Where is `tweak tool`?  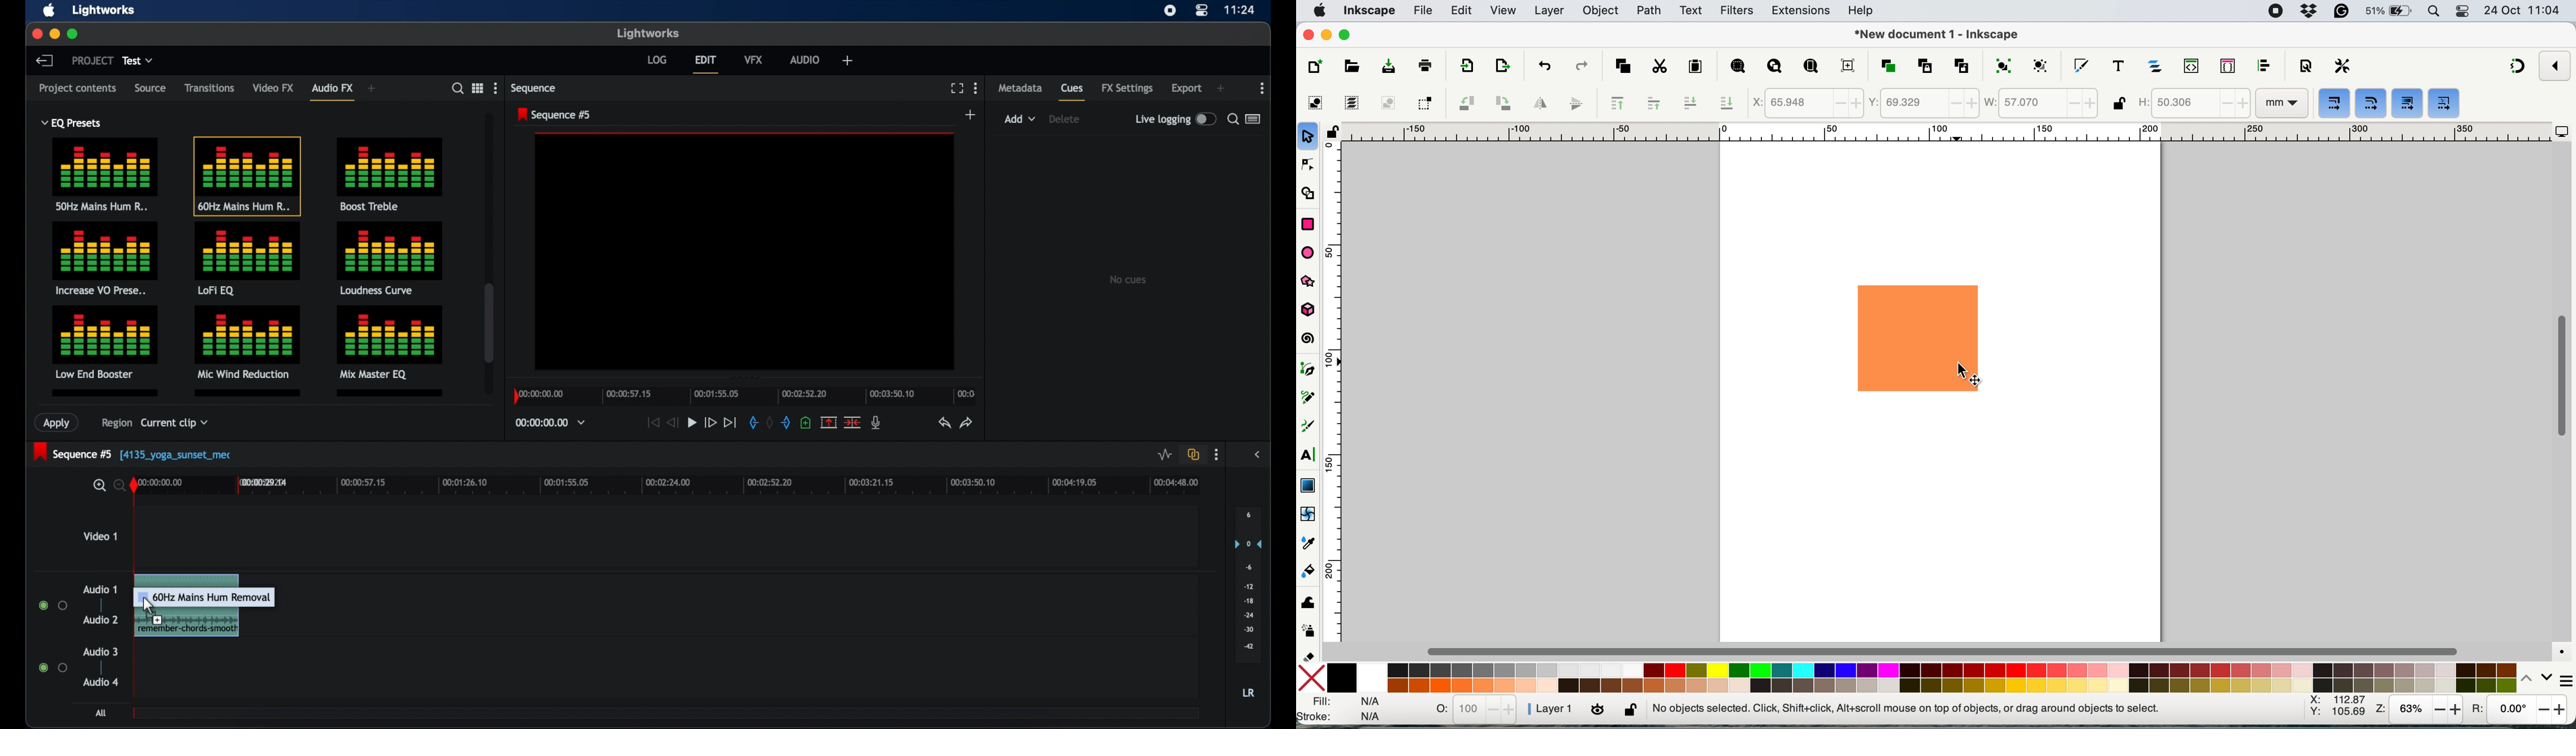 tweak tool is located at coordinates (1308, 601).